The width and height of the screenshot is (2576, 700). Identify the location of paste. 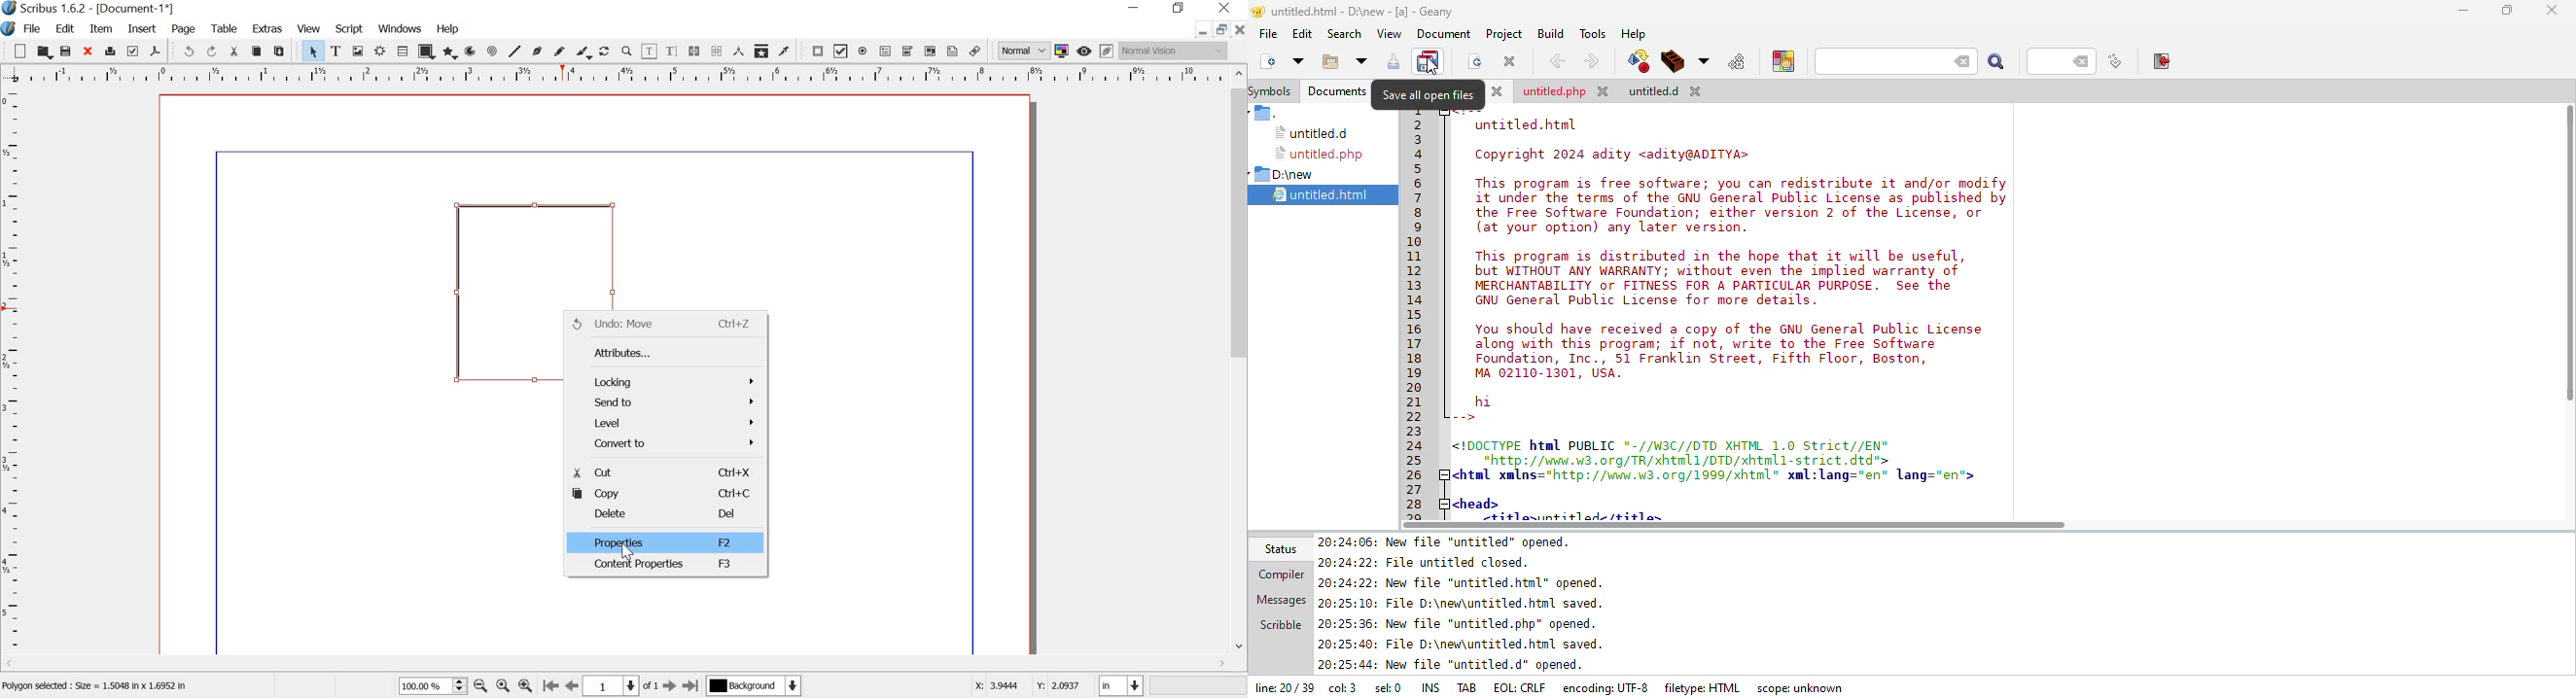
(282, 52).